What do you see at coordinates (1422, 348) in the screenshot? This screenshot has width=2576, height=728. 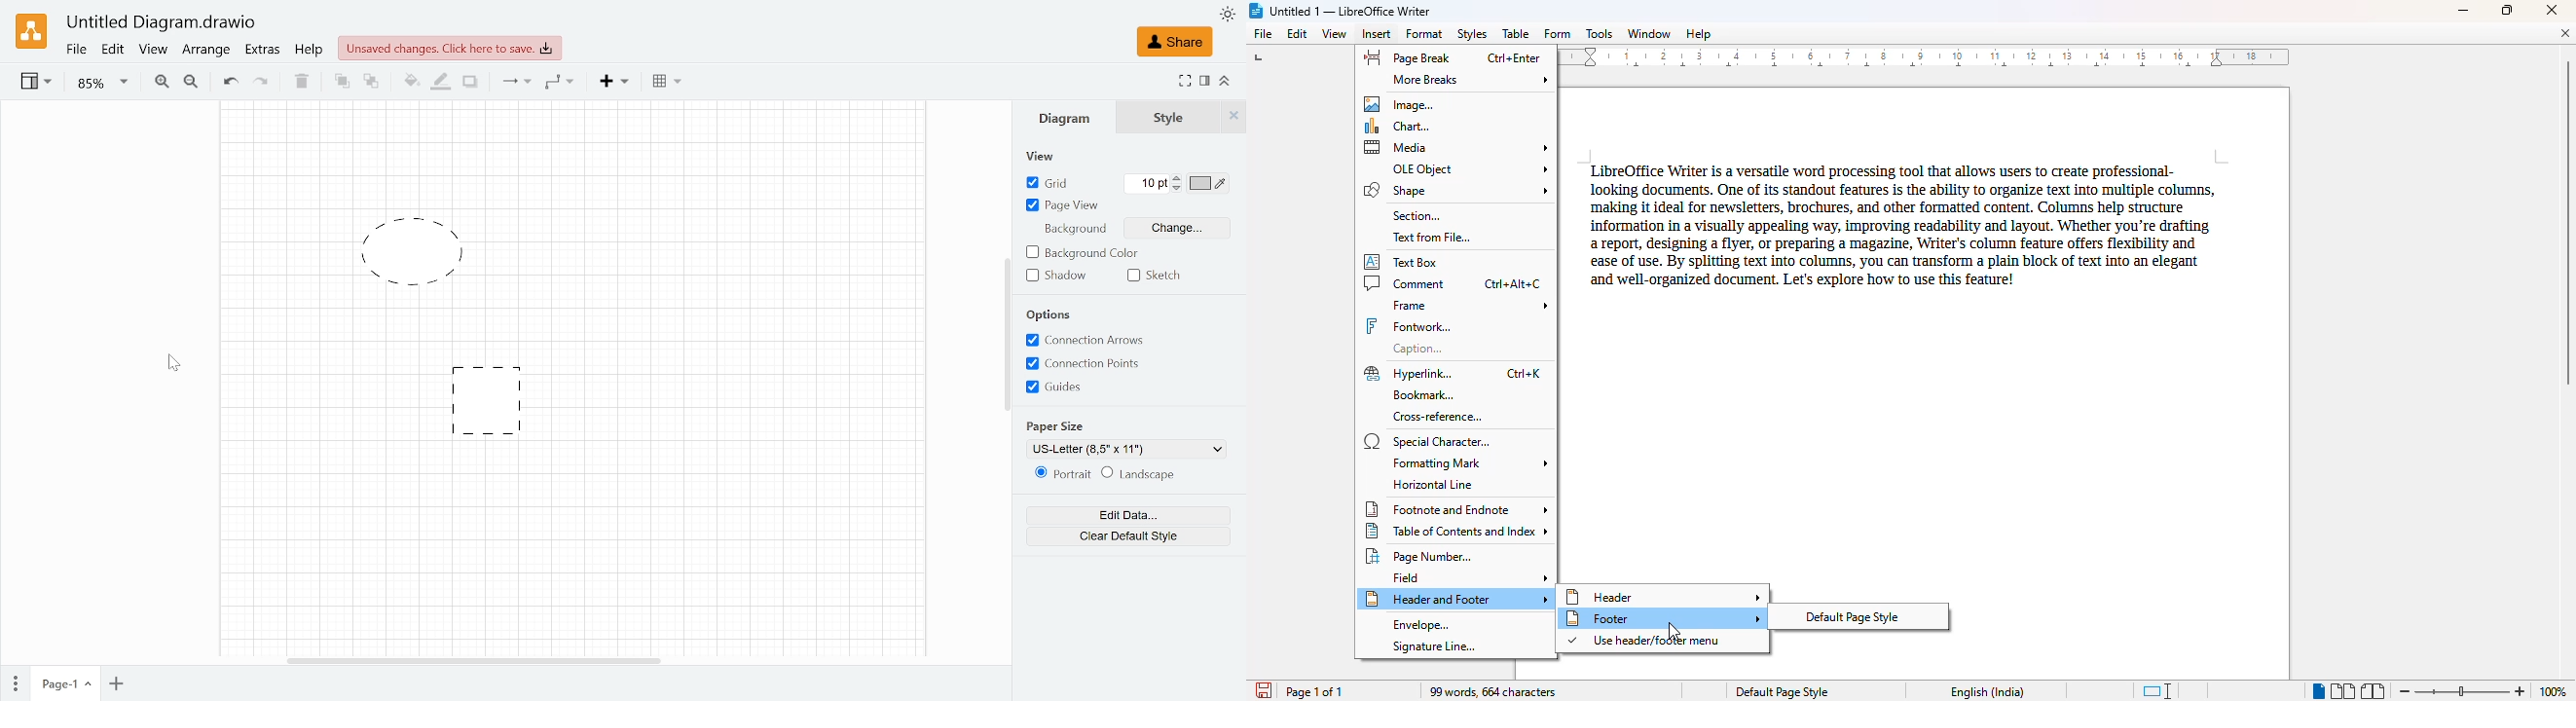 I see `caption` at bounding box center [1422, 348].